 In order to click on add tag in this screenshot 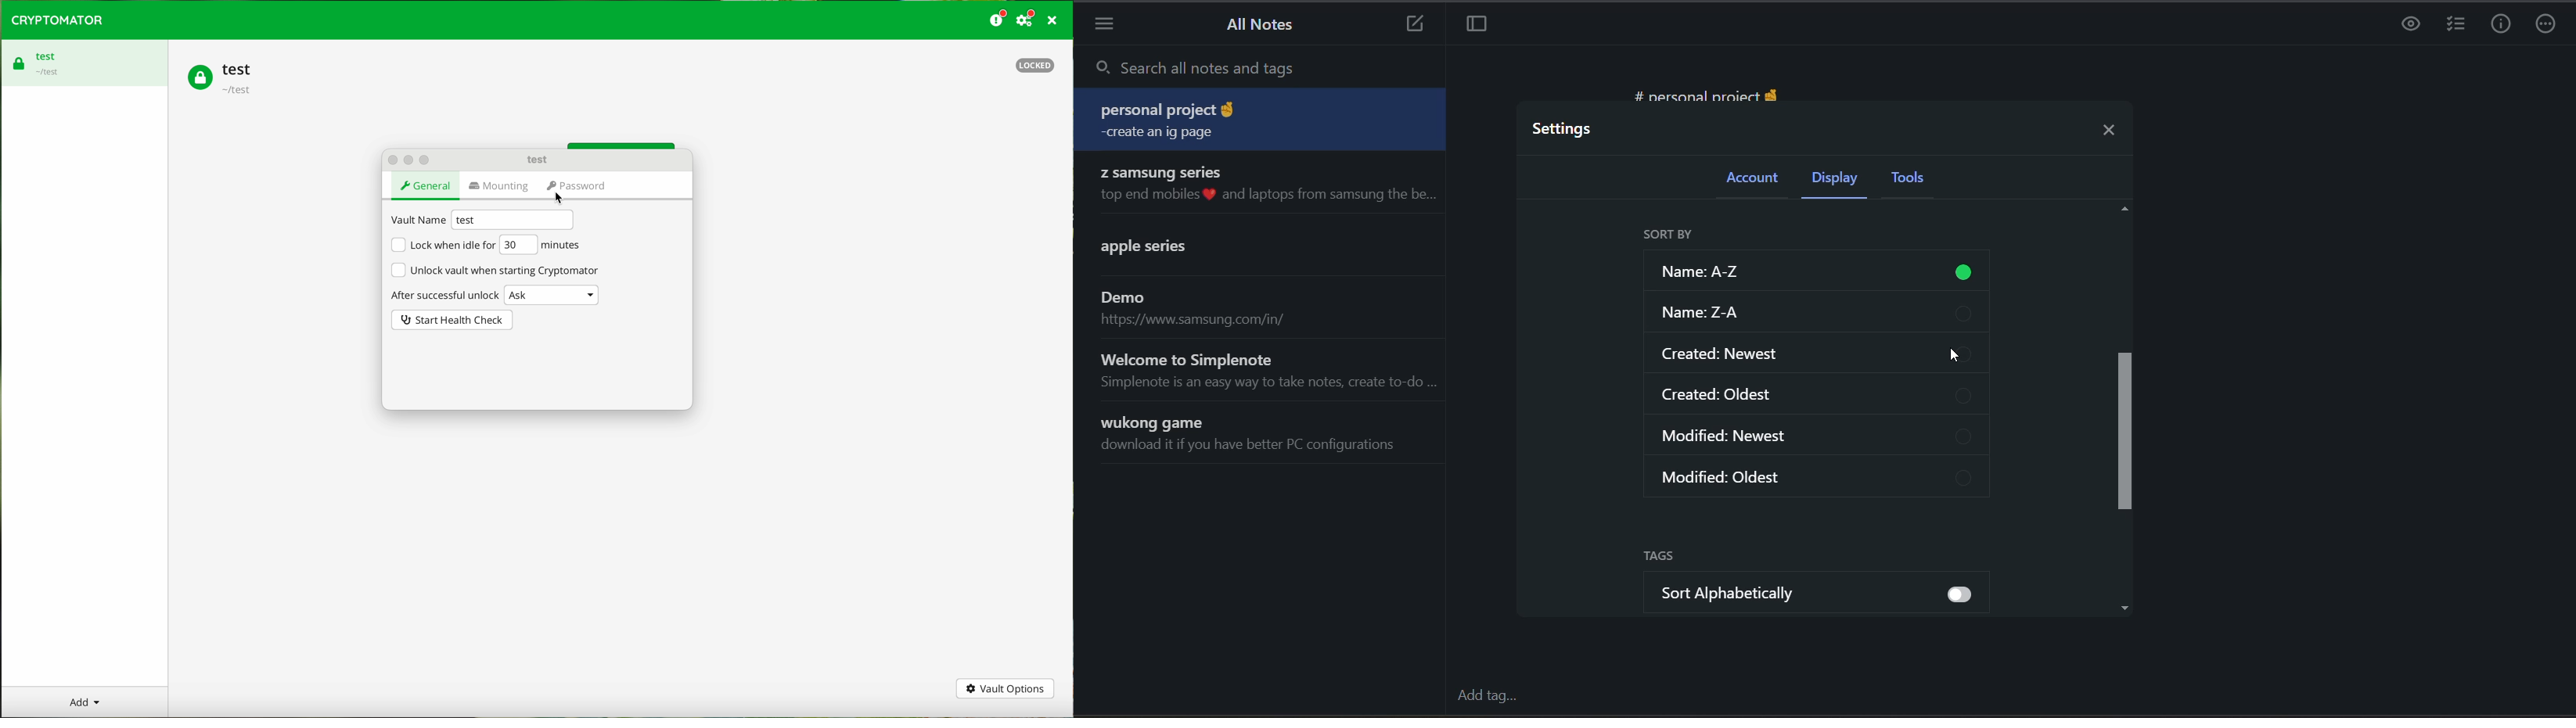, I will do `click(1489, 699)`.